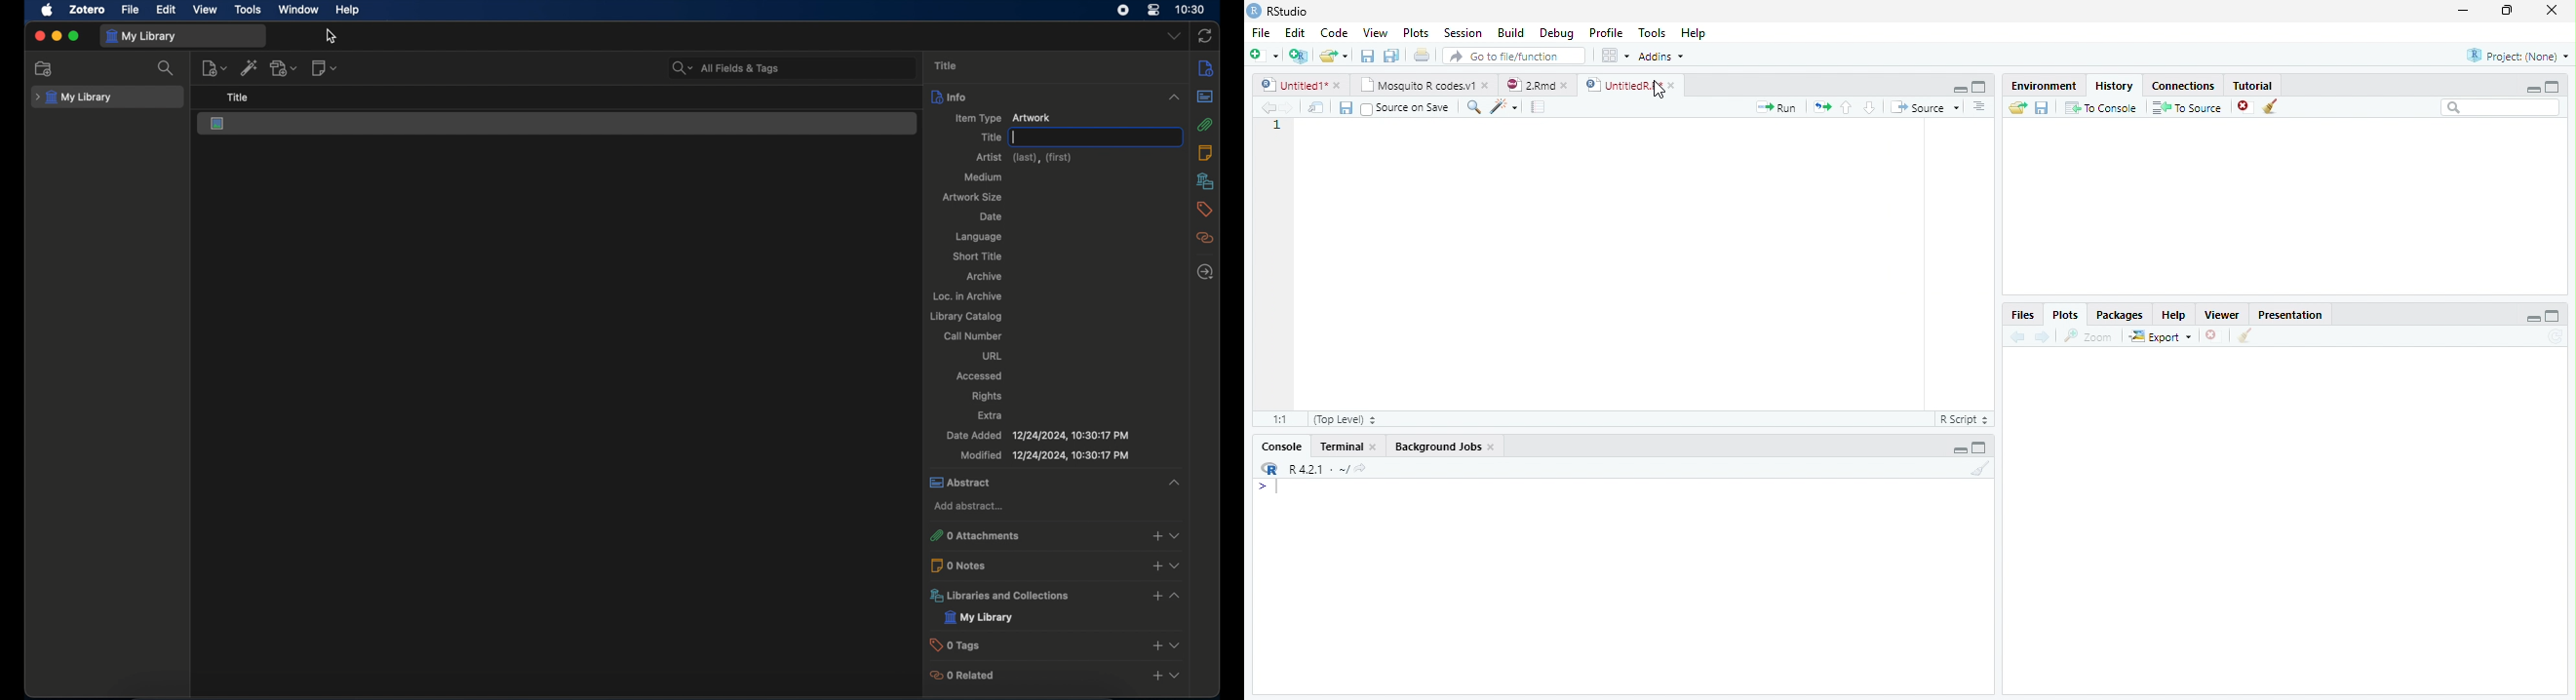 The height and width of the screenshot is (700, 2576). Describe the element at coordinates (1423, 56) in the screenshot. I see `Print  the current file` at that location.